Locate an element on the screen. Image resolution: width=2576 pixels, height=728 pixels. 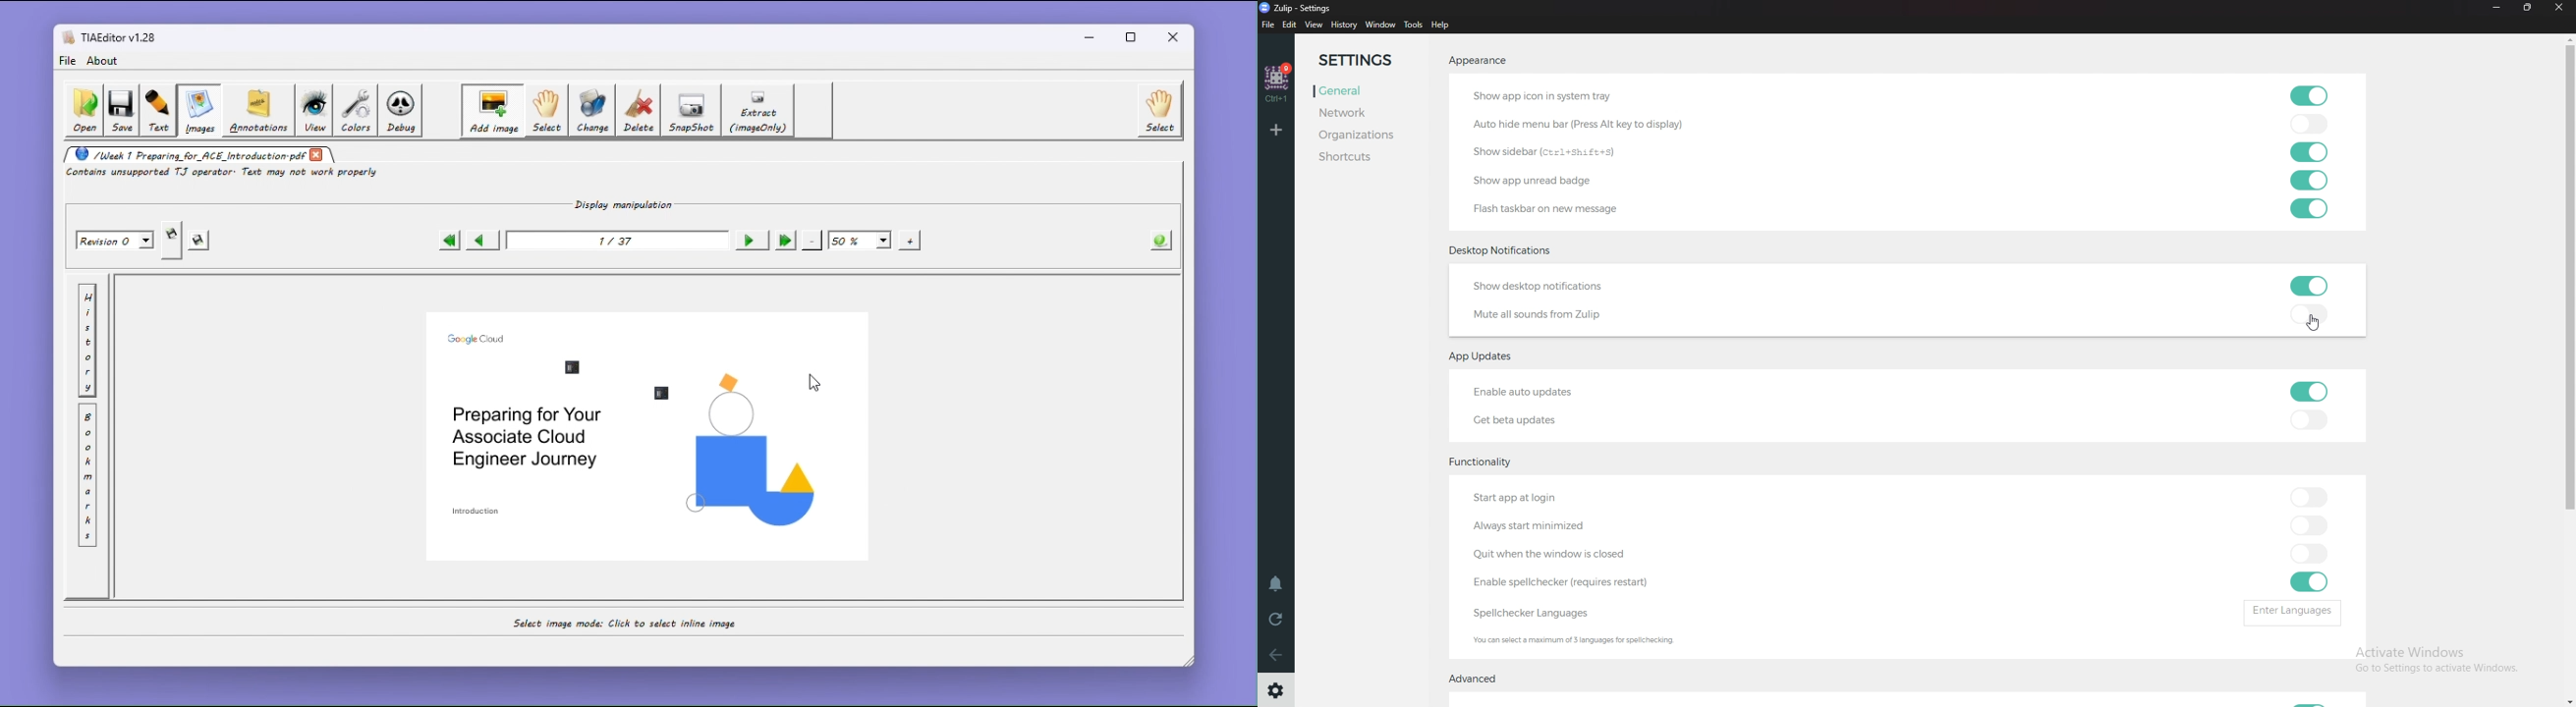
info is located at coordinates (1580, 639).